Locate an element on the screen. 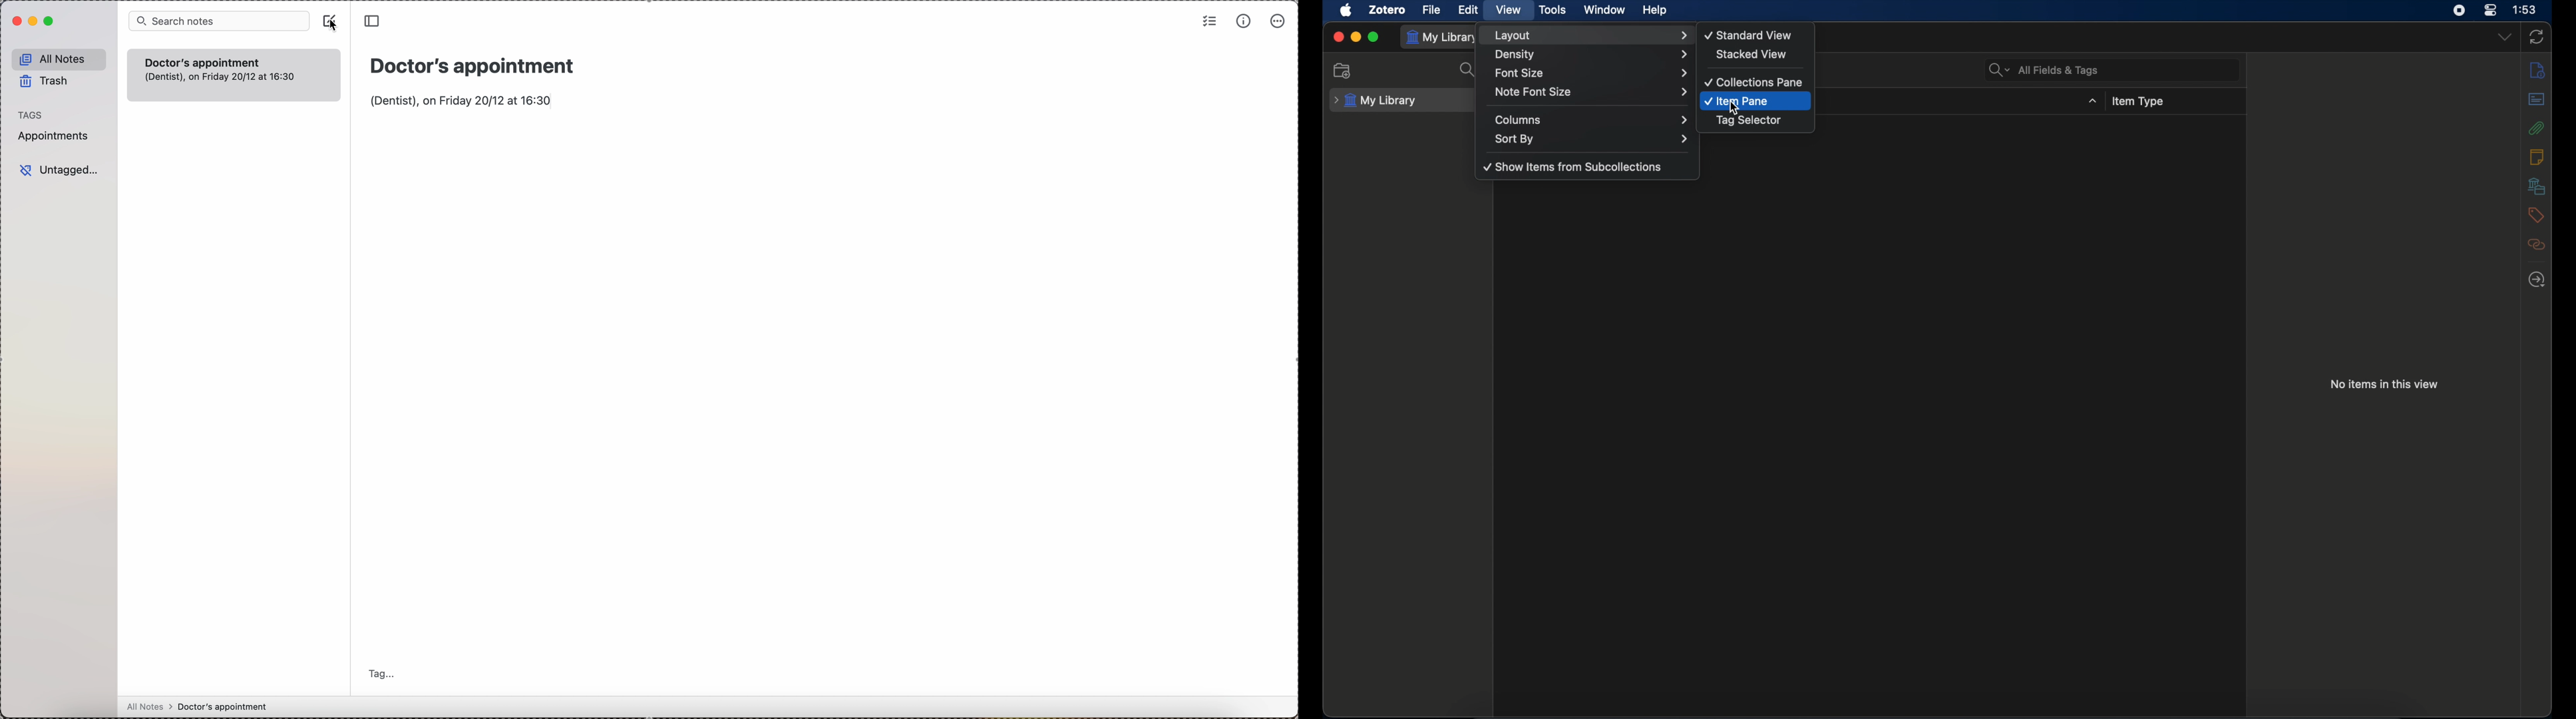  stacked view is located at coordinates (1751, 54).